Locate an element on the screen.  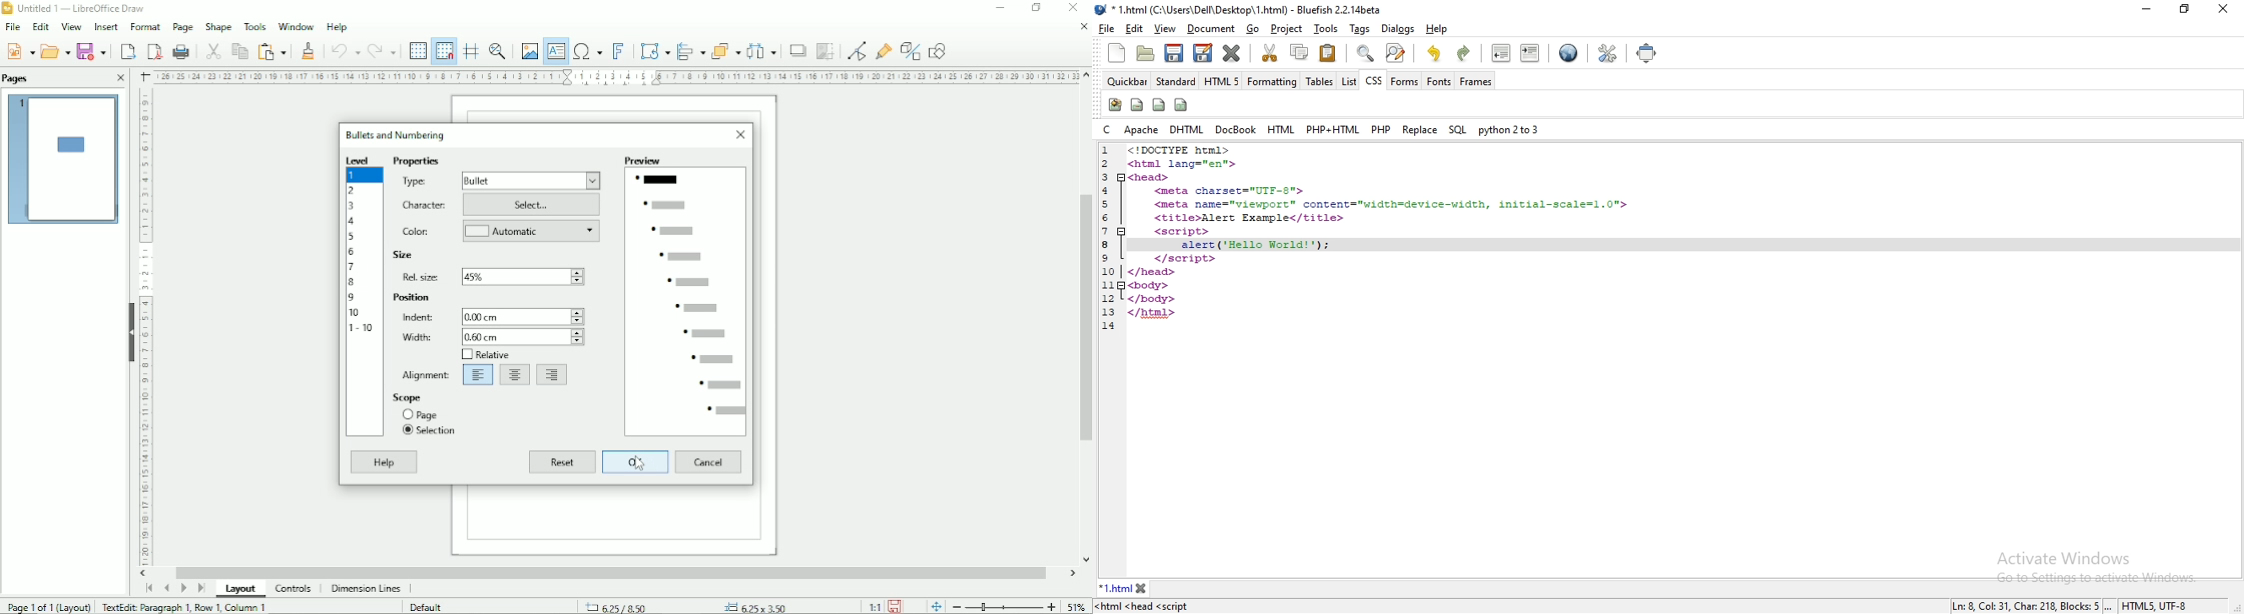
export is located at coordinates (128, 51).